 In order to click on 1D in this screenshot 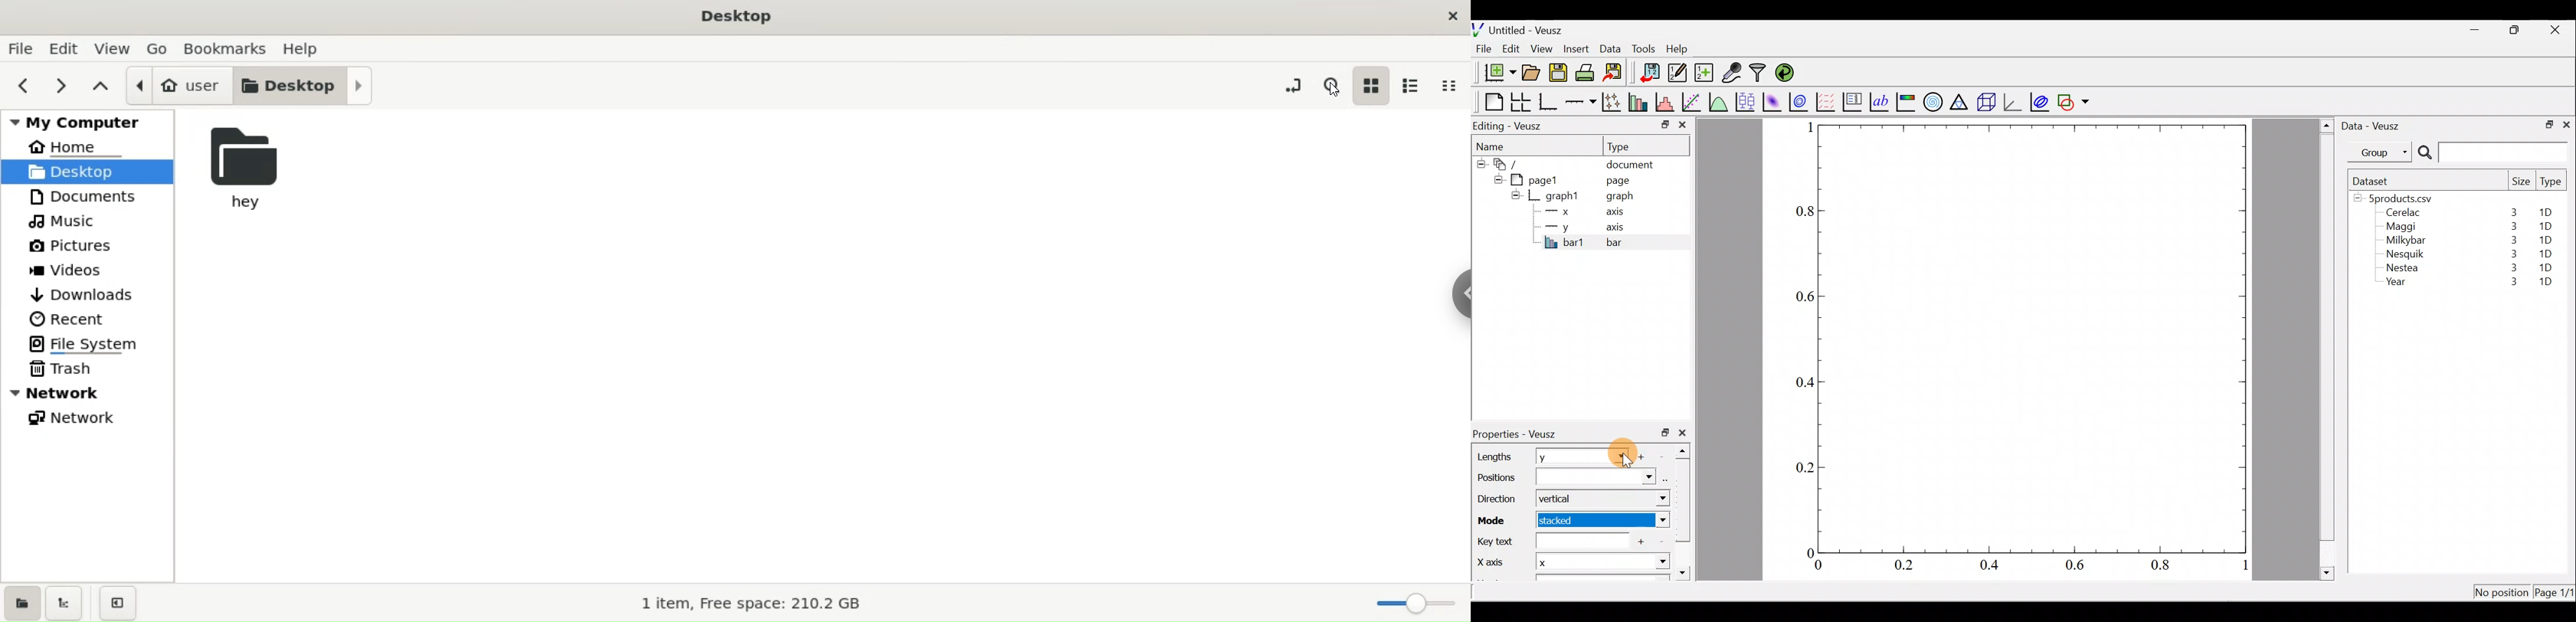, I will do `click(2550, 213)`.